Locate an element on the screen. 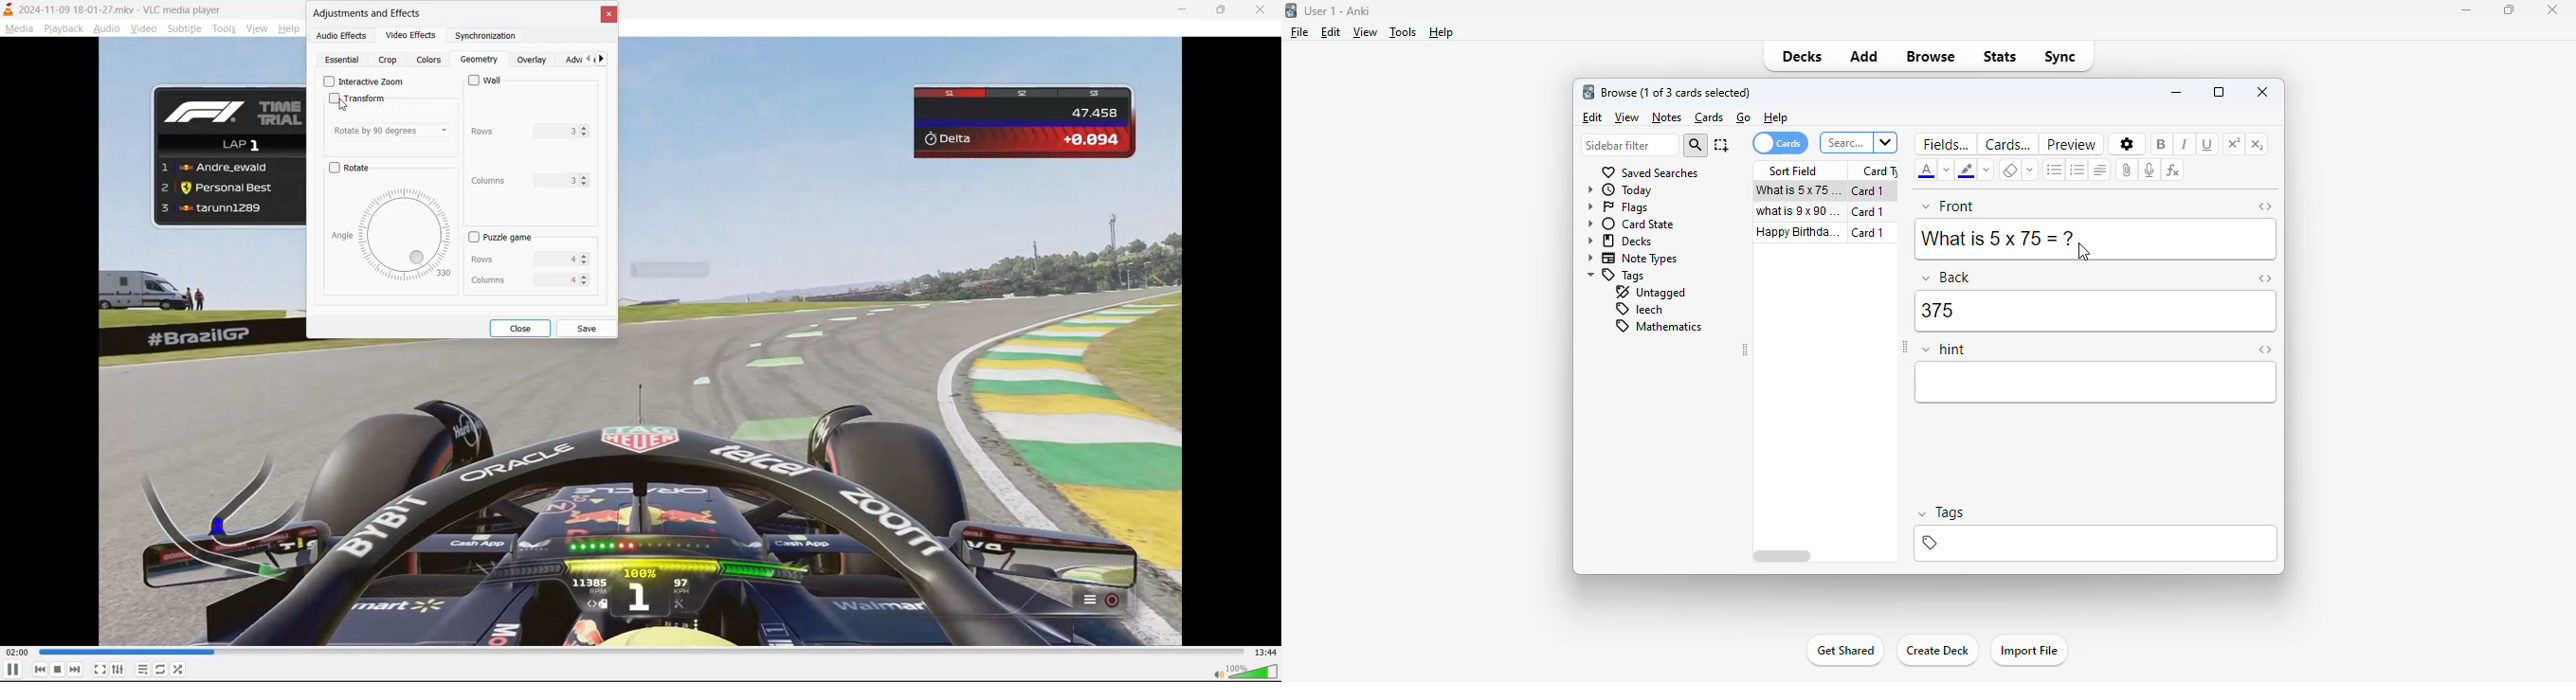 Image resolution: width=2576 pixels, height=700 pixels. playback is located at coordinates (61, 27).